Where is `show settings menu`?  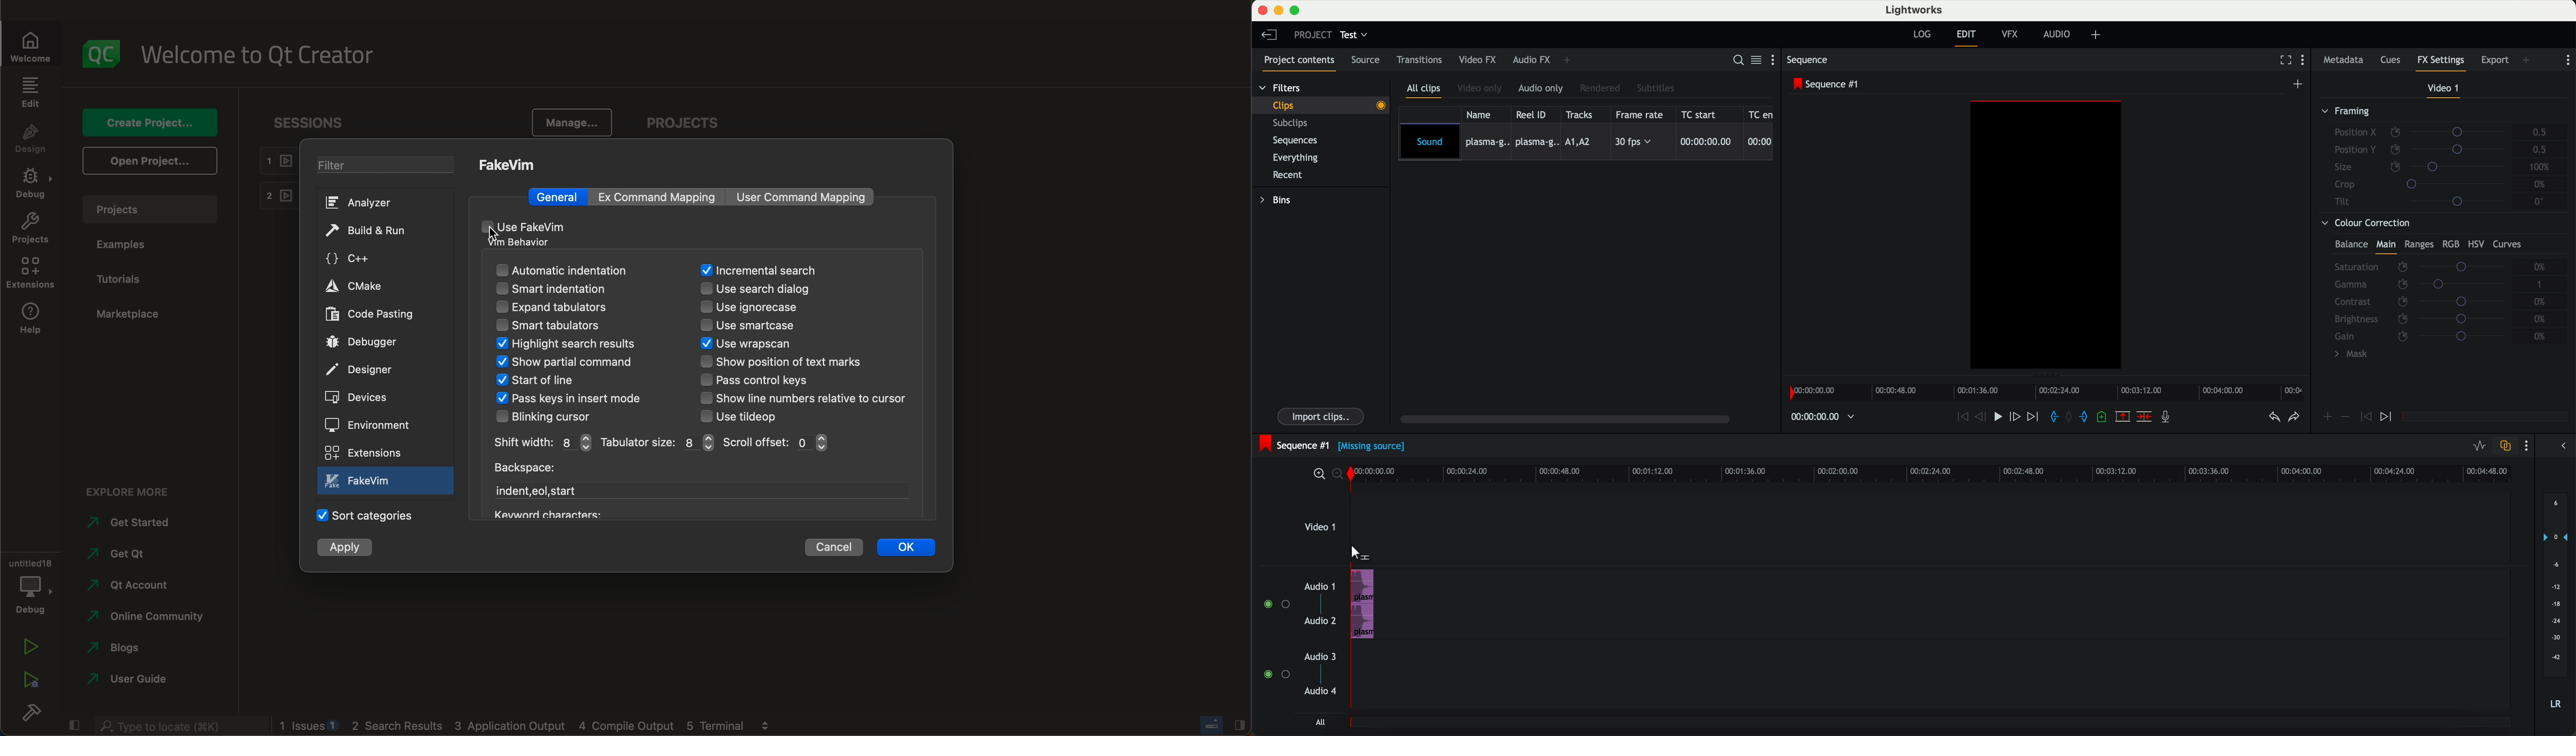 show settings menu is located at coordinates (2568, 59).